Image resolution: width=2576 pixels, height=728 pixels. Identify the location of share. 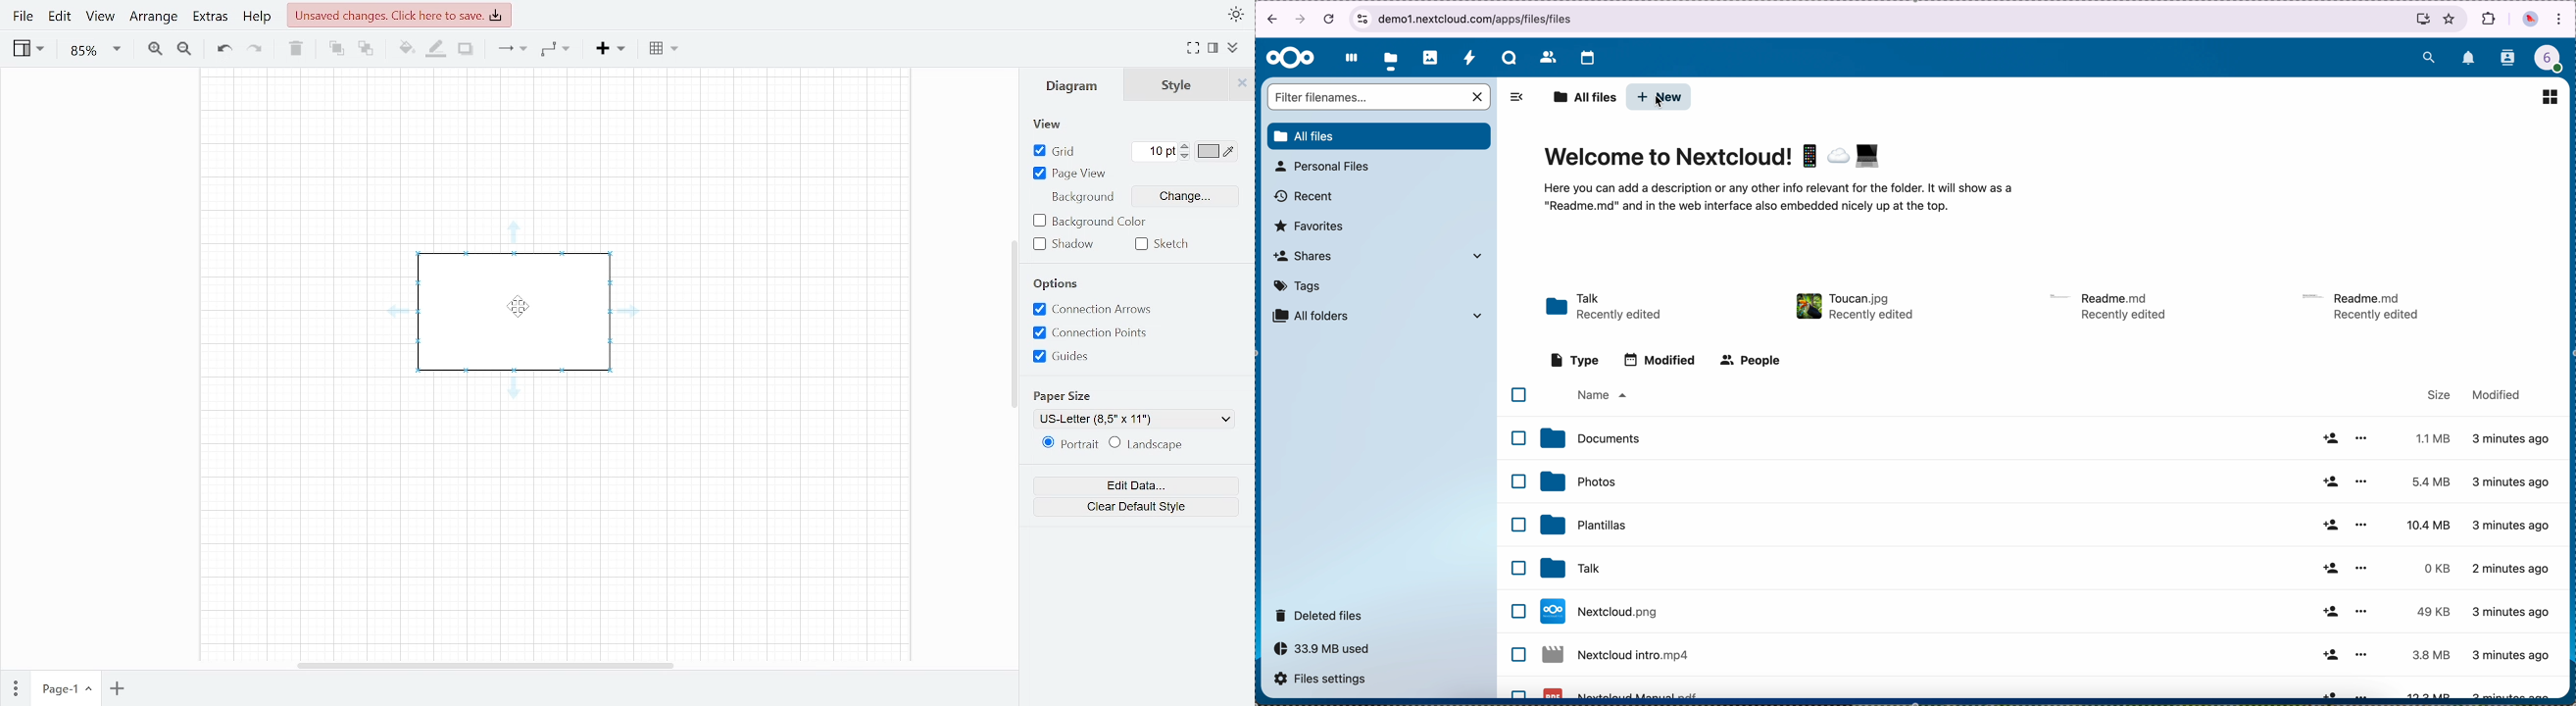
(2329, 654).